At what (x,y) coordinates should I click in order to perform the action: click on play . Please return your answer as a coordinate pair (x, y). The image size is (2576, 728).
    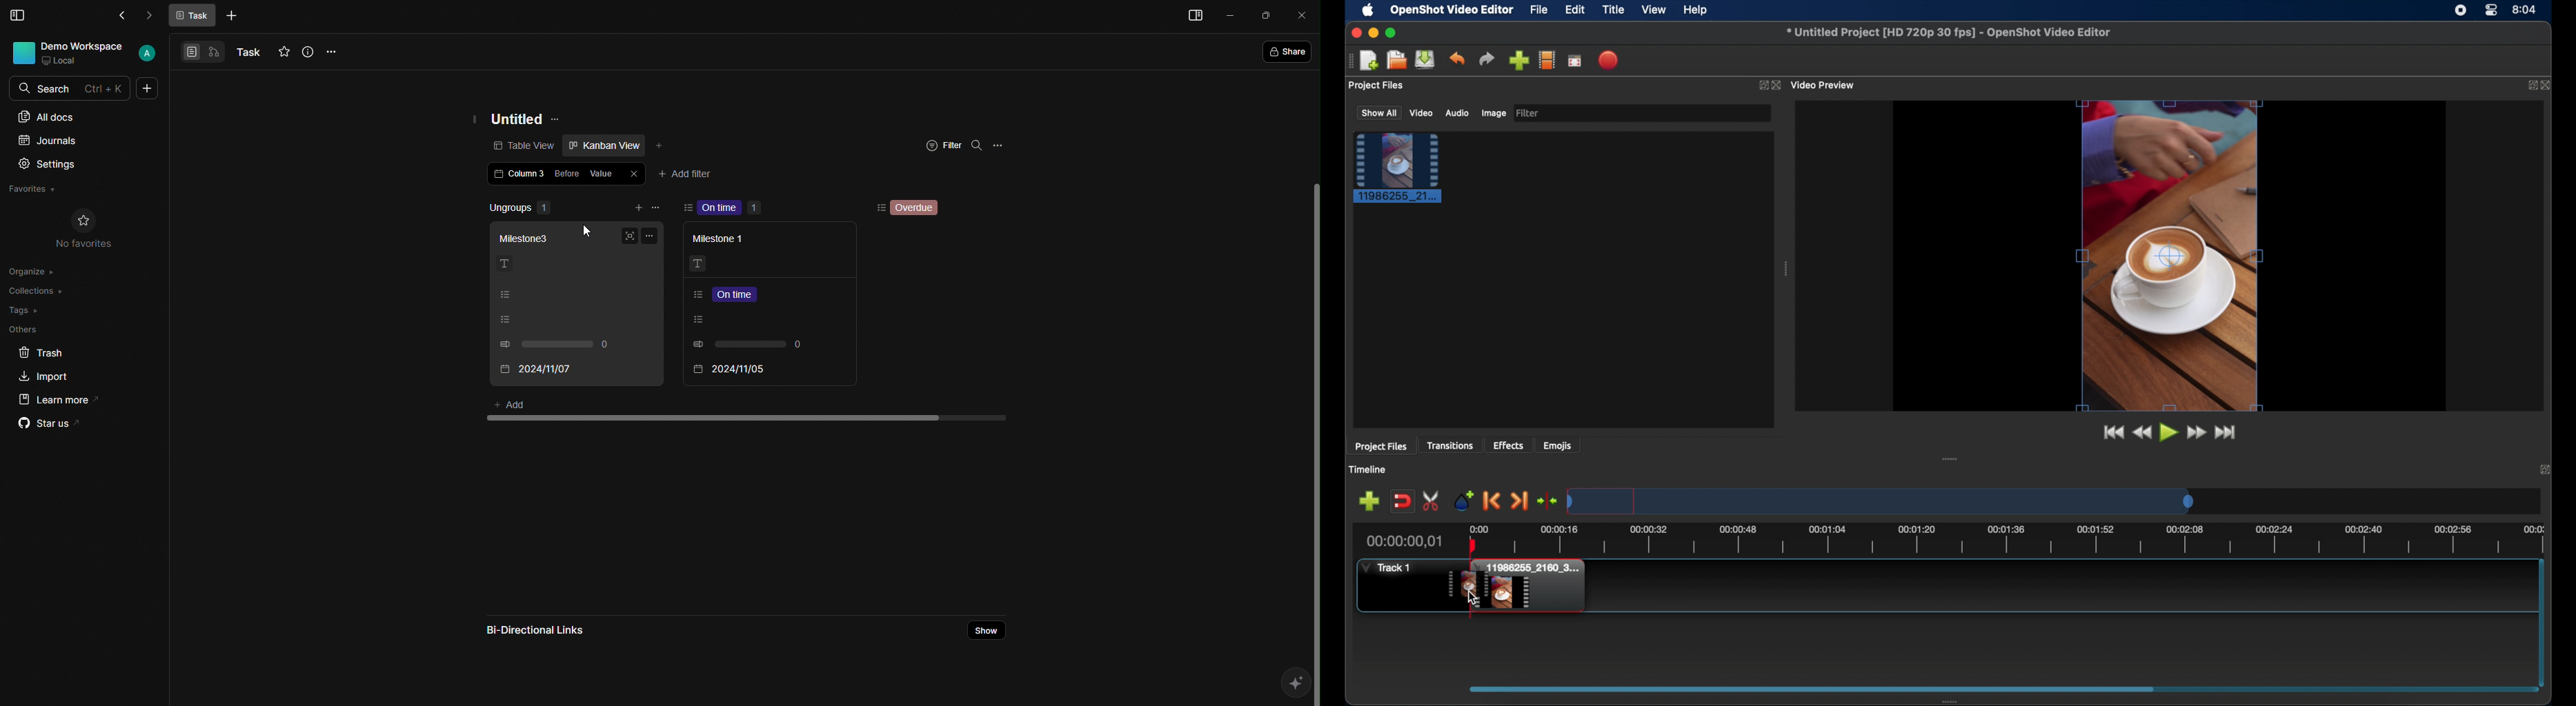
    Looking at the image, I should click on (2167, 432).